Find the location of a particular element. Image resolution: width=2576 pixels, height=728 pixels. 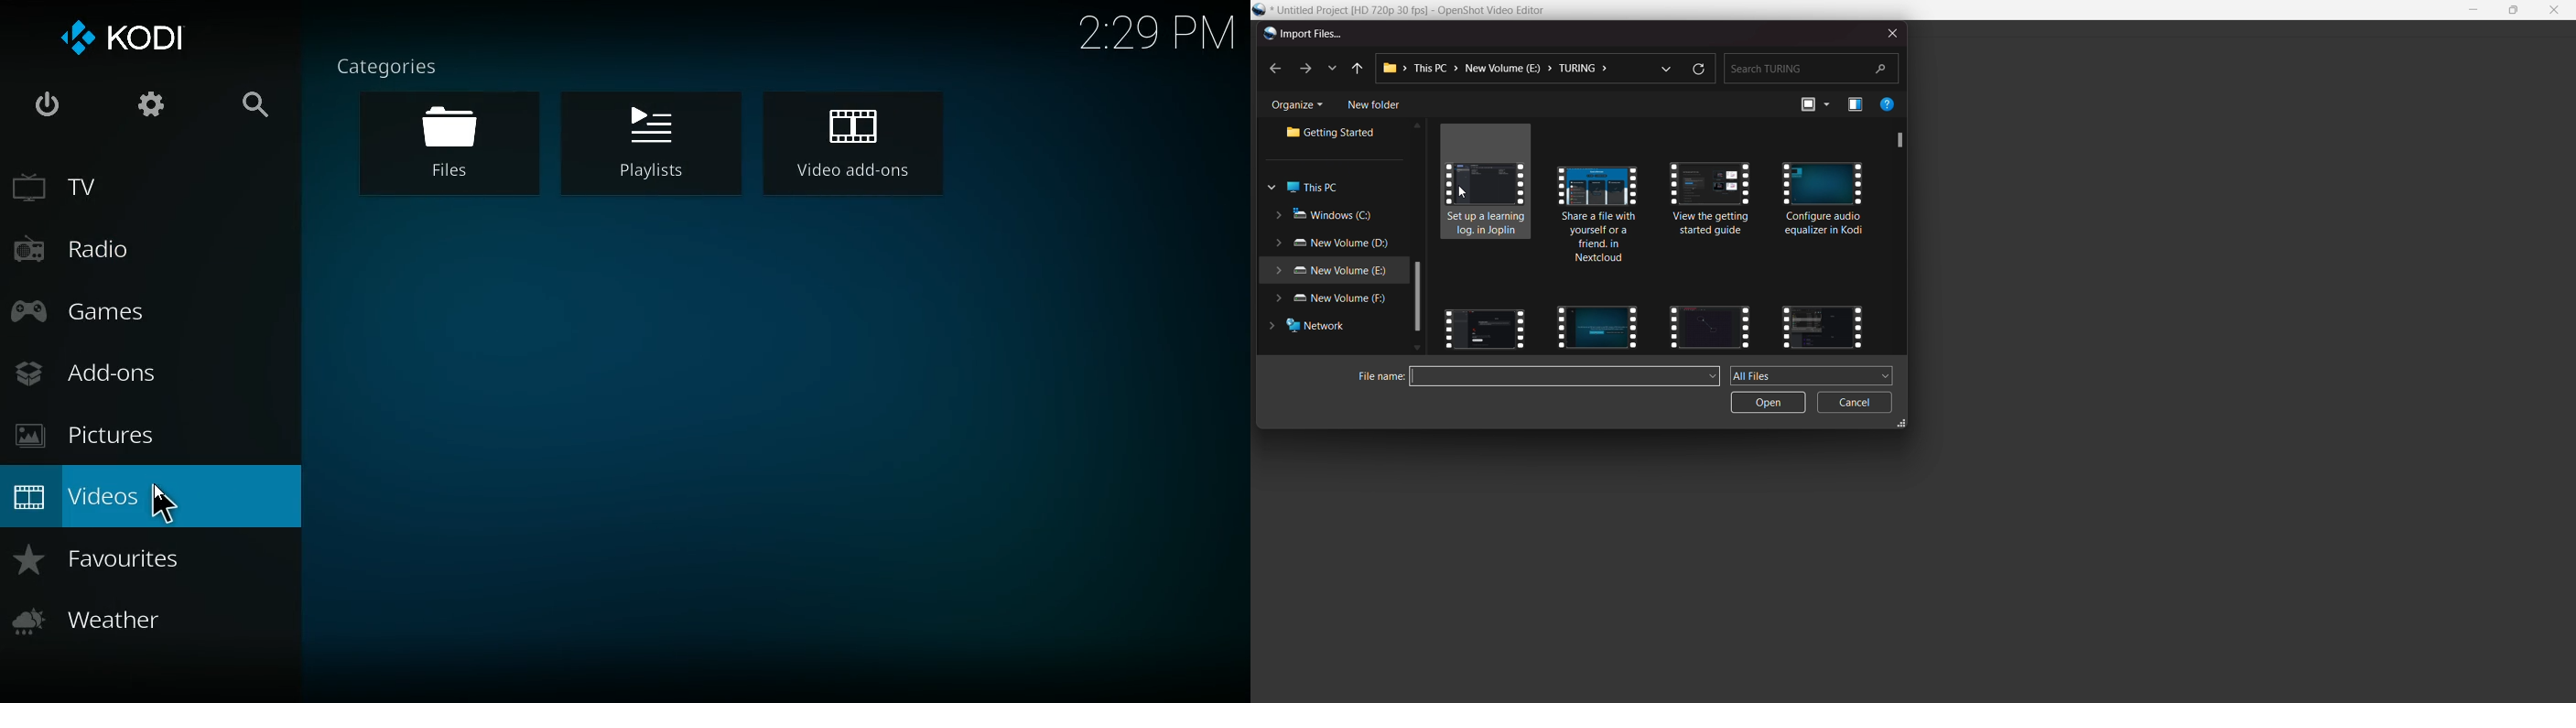

help is located at coordinates (1888, 104).